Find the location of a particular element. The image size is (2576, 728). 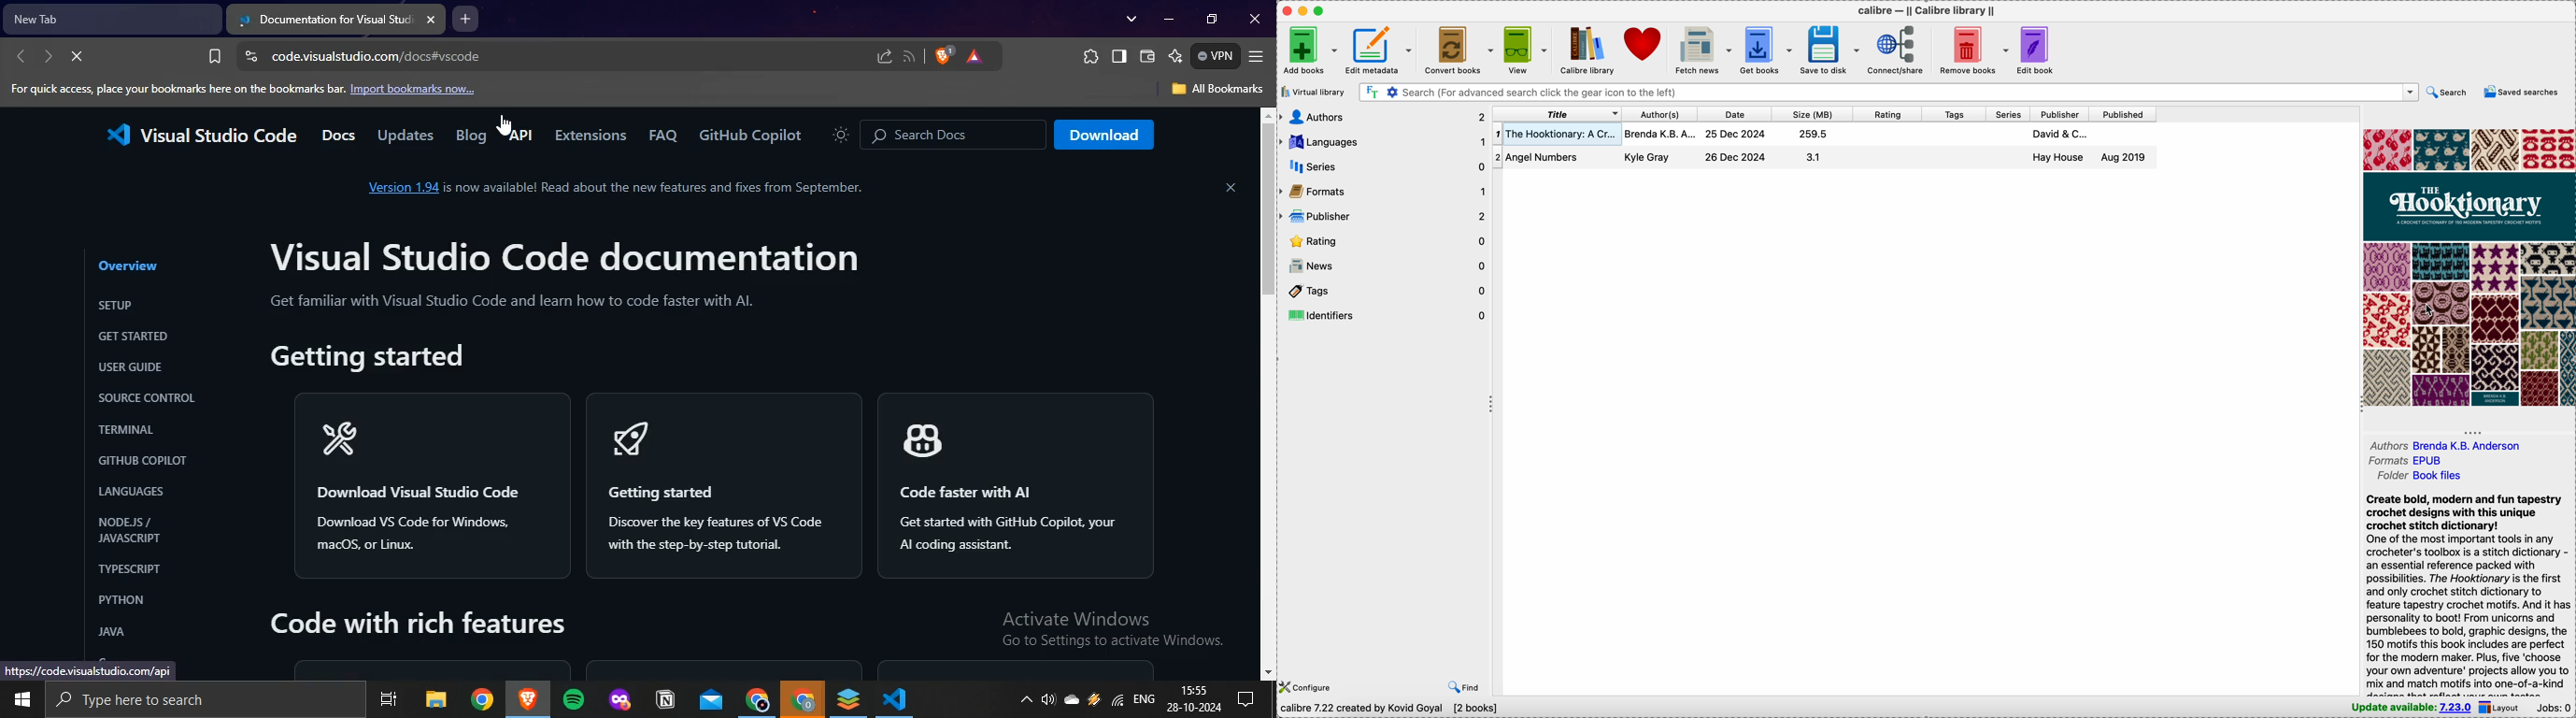

update available is located at coordinates (2413, 708).